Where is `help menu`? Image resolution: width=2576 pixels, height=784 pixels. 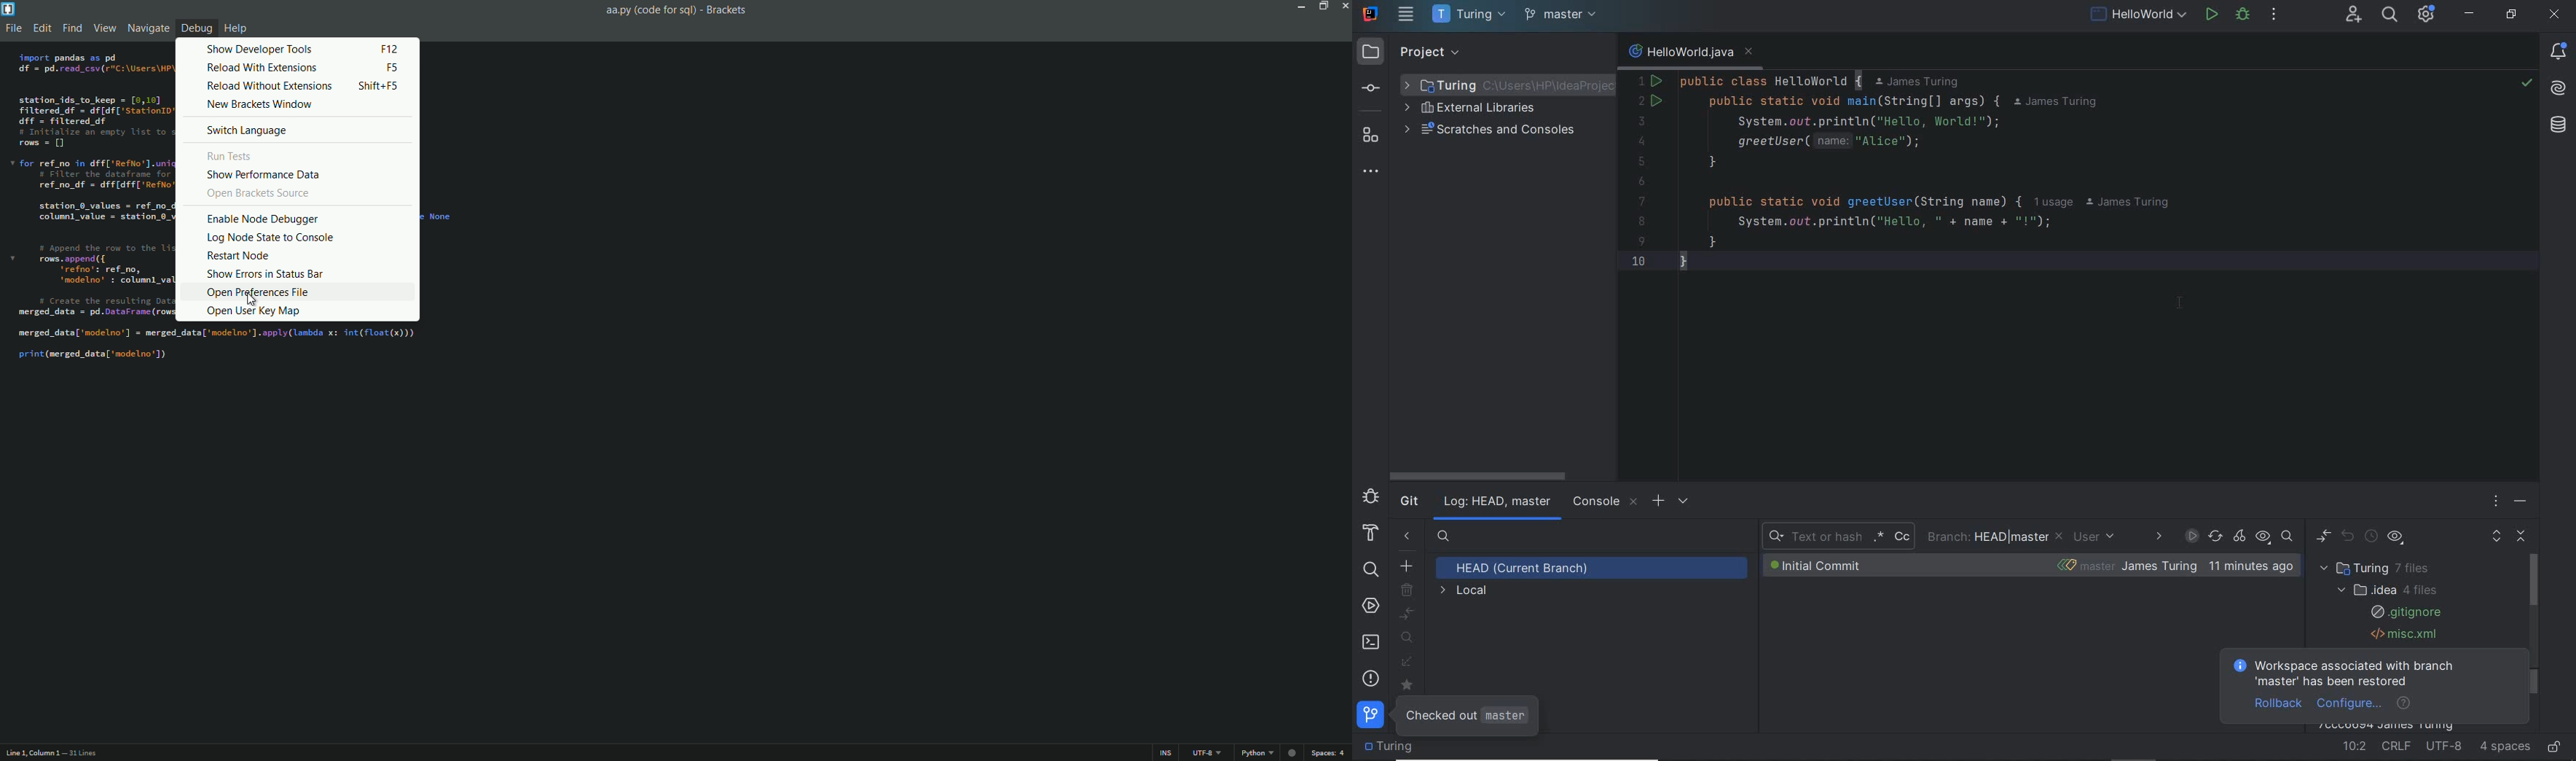 help menu is located at coordinates (237, 28).